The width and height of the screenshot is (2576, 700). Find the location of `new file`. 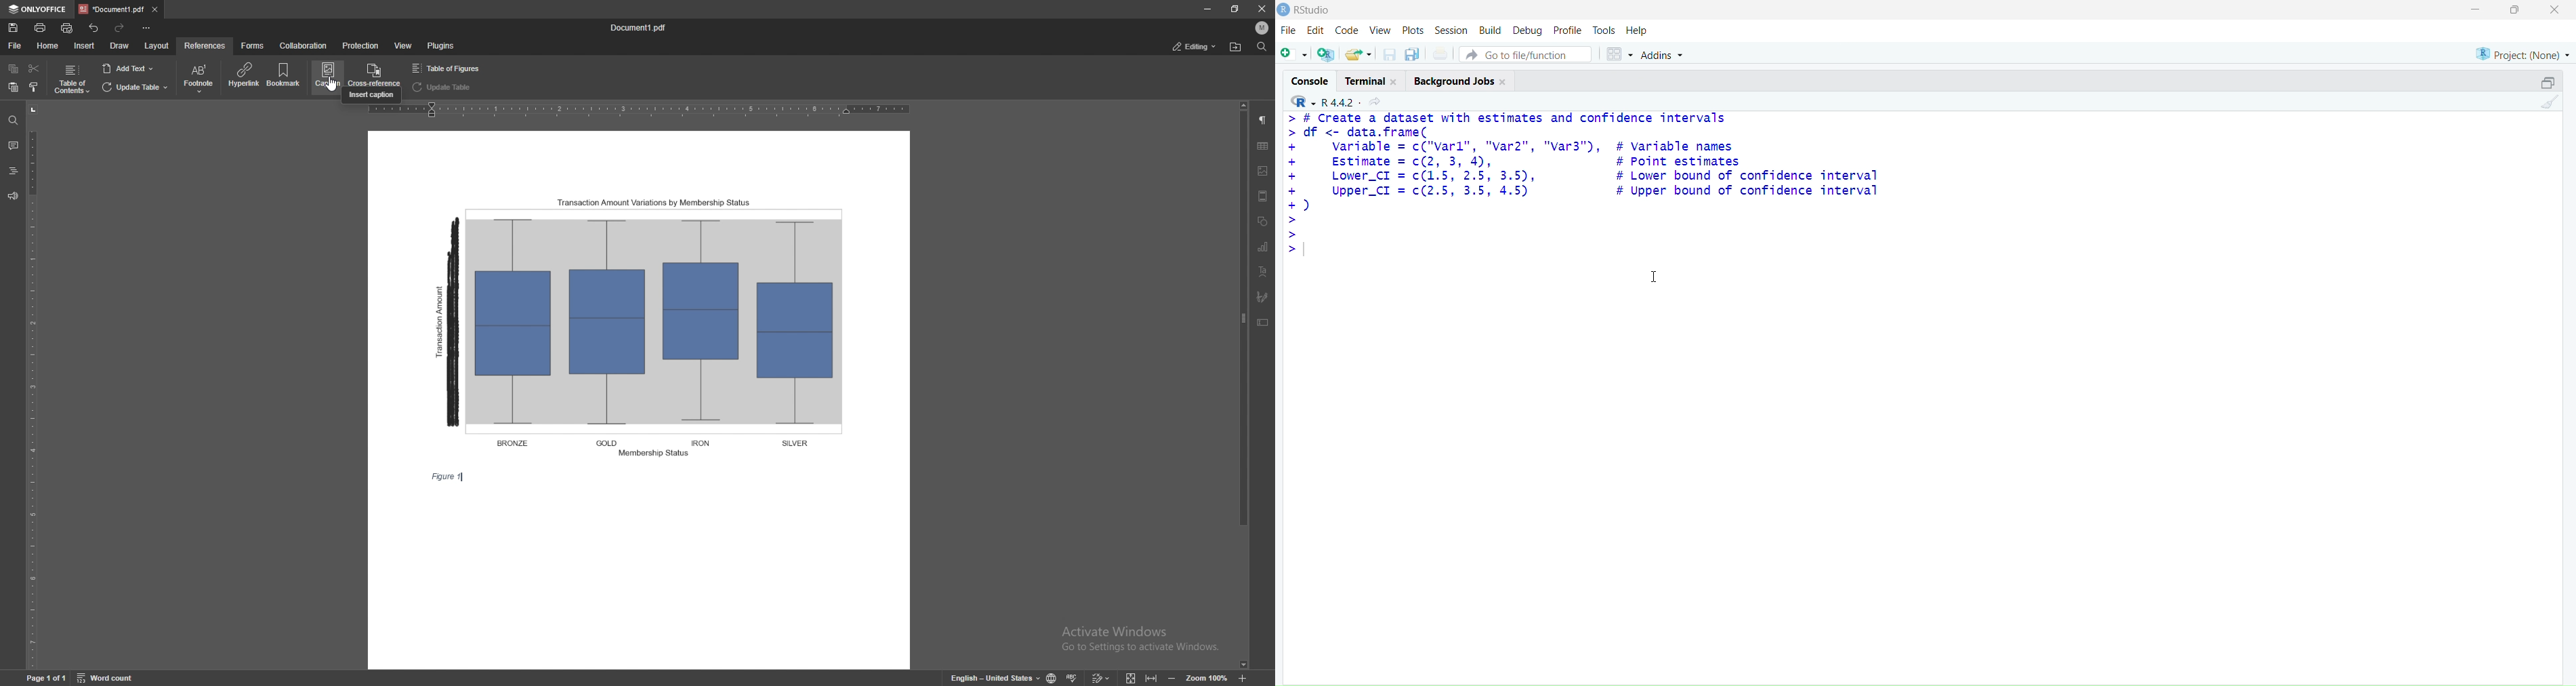

new file is located at coordinates (1294, 52).